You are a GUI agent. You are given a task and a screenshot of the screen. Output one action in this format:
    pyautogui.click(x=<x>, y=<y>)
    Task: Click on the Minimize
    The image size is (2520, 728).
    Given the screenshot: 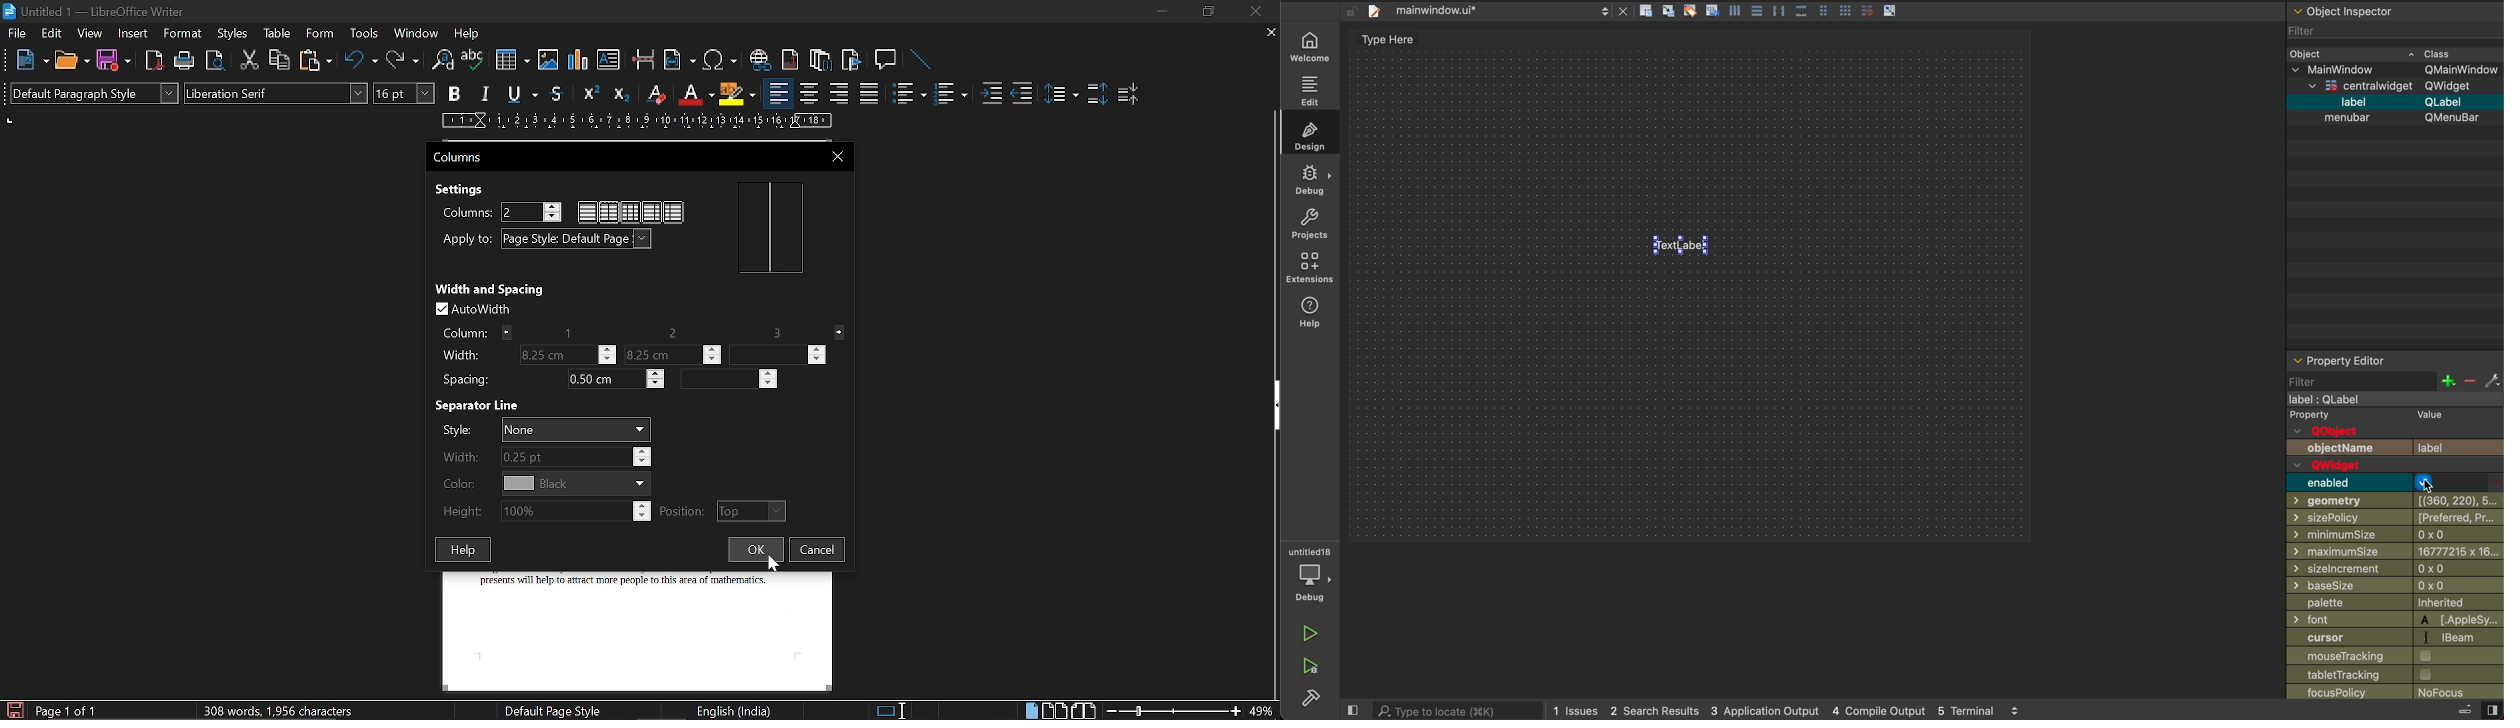 What is the action you would take?
    pyautogui.click(x=1159, y=11)
    